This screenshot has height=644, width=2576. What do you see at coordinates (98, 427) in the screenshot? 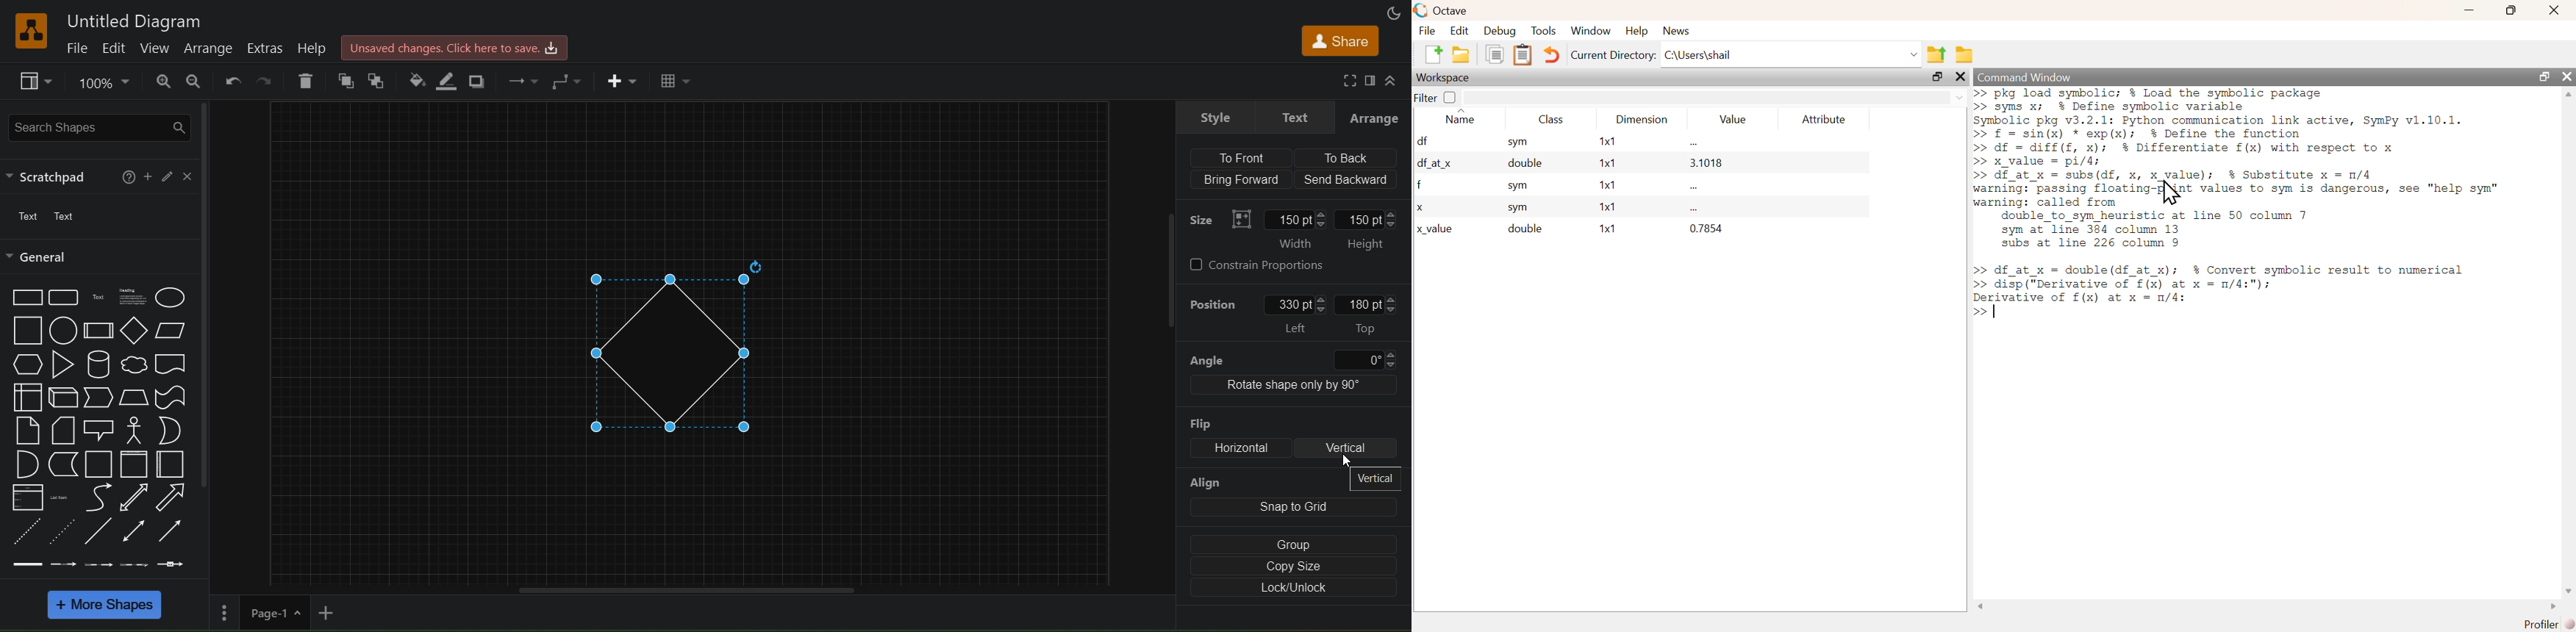
I see `callout` at bounding box center [98, 427].